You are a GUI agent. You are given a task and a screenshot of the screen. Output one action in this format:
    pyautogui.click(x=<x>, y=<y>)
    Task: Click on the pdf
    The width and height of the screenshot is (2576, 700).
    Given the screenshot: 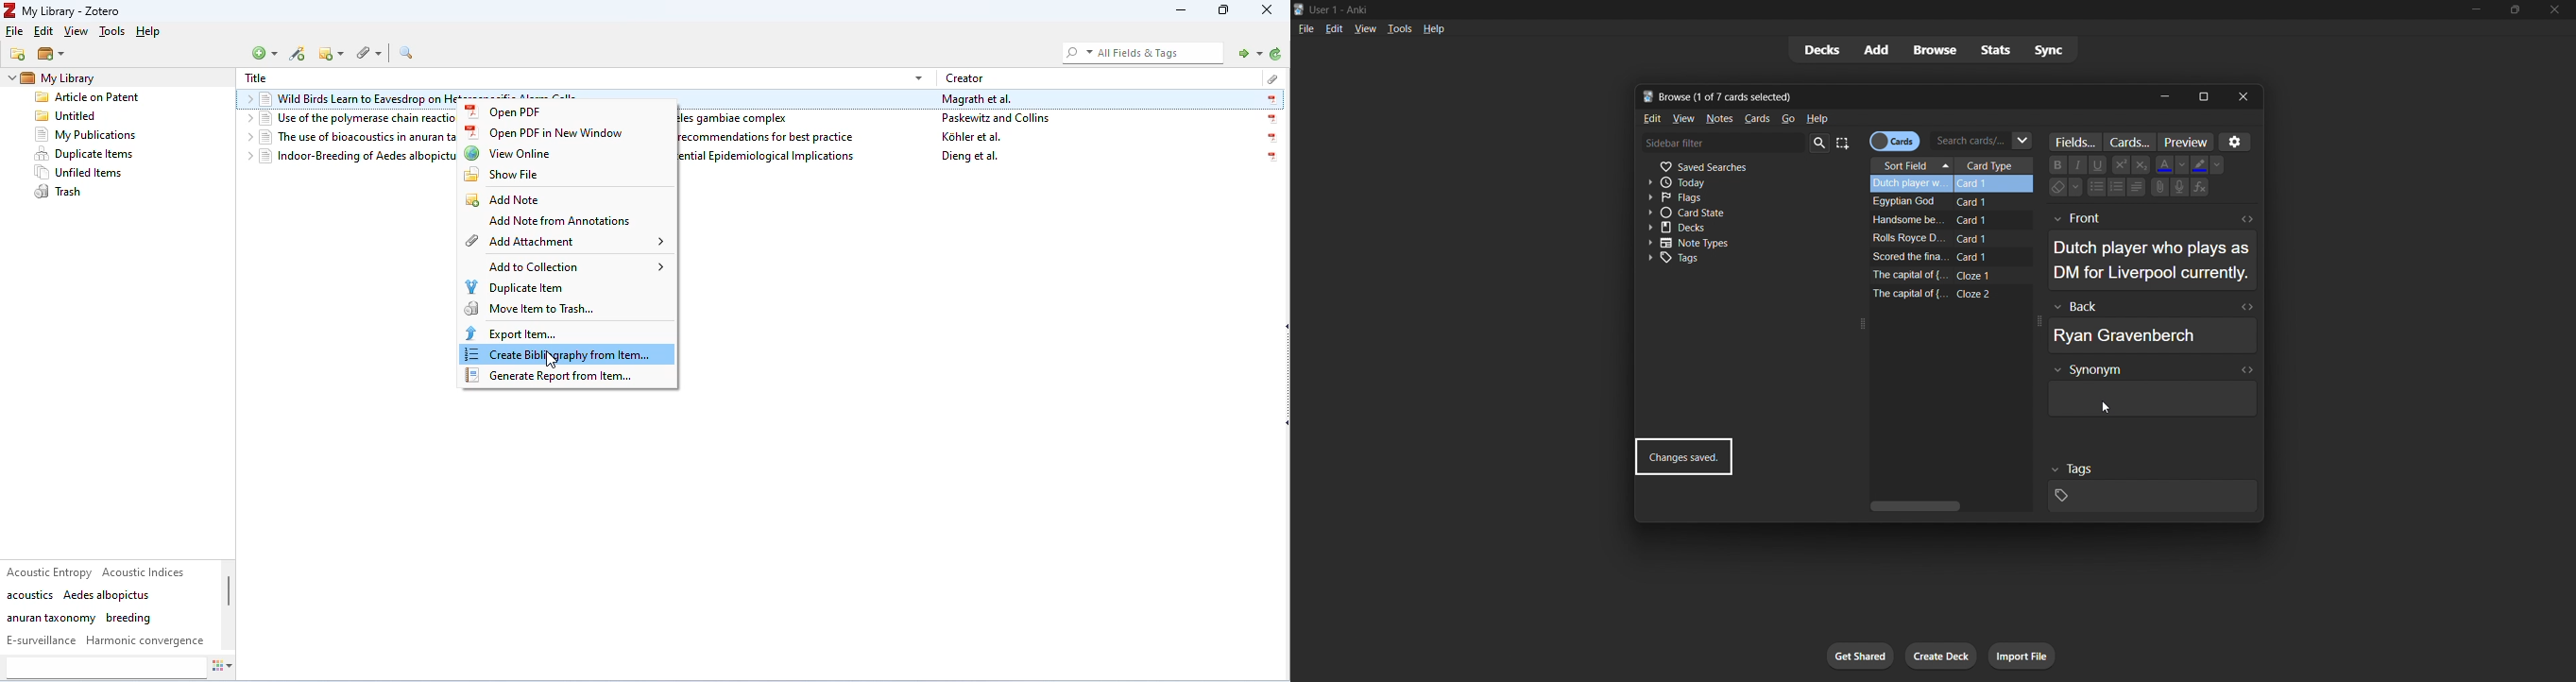 What is the action you would take?
    pyautogui.click(x=1273, y=139)
    